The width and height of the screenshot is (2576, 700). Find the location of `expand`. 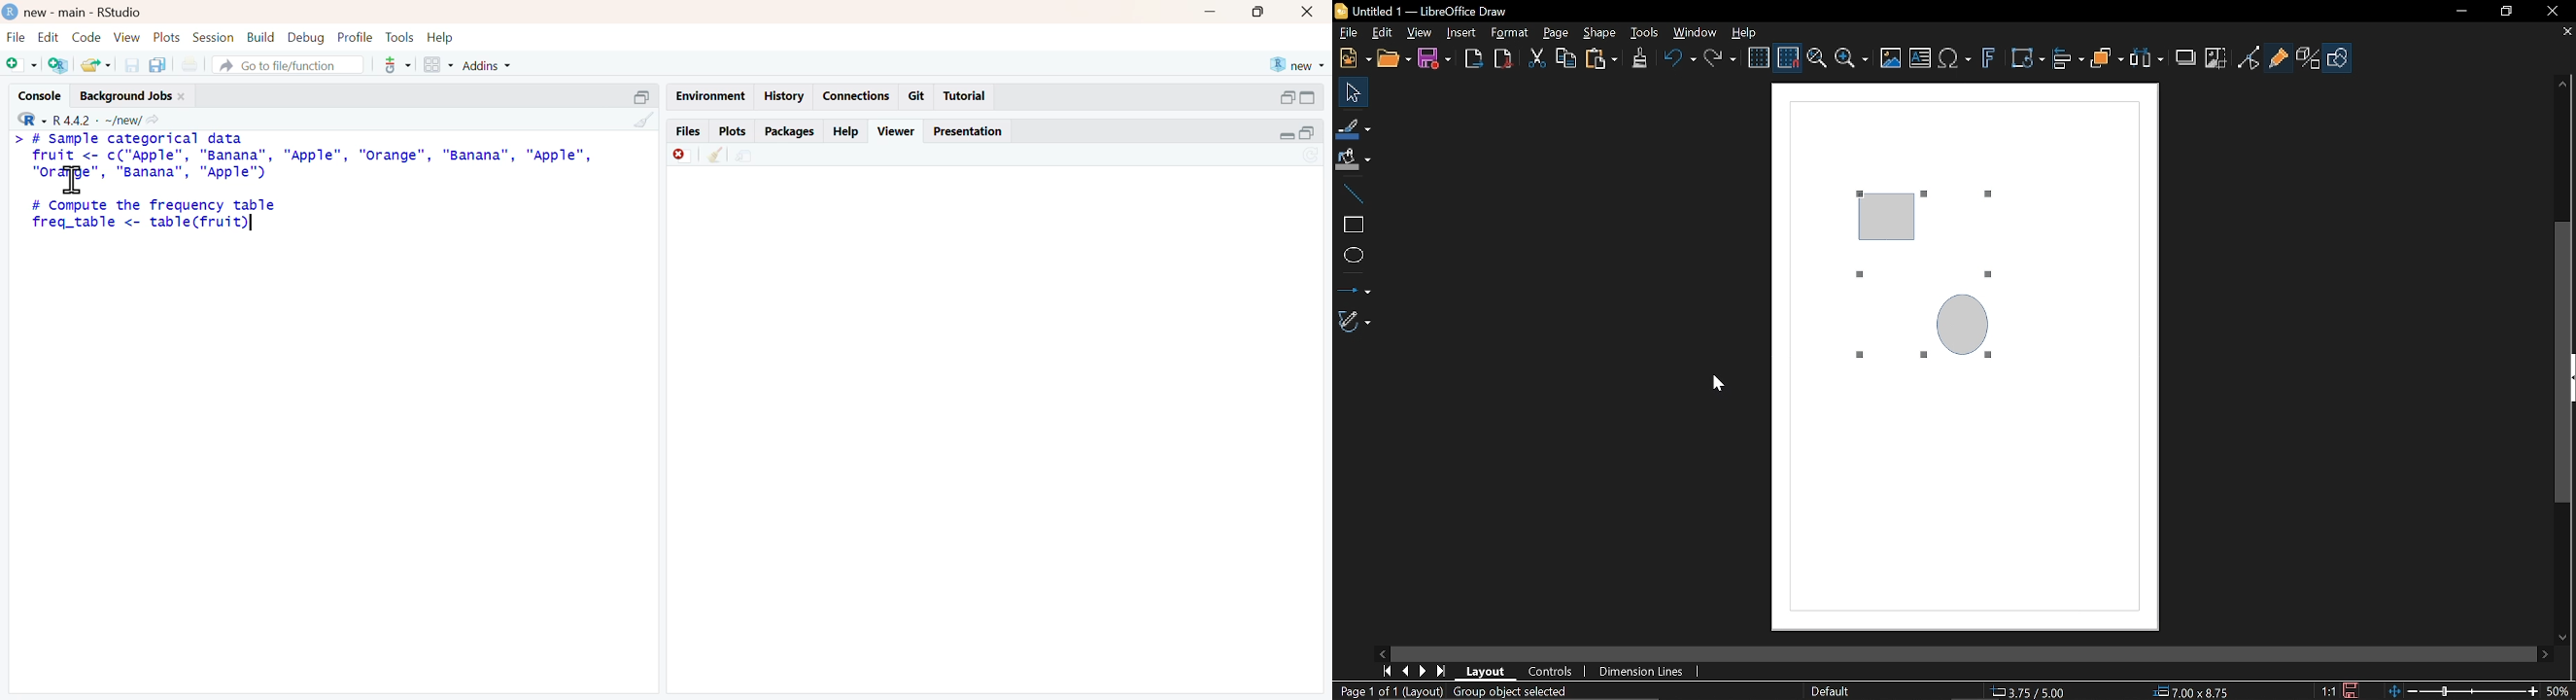

expand is located at coordinates (1282, 135).